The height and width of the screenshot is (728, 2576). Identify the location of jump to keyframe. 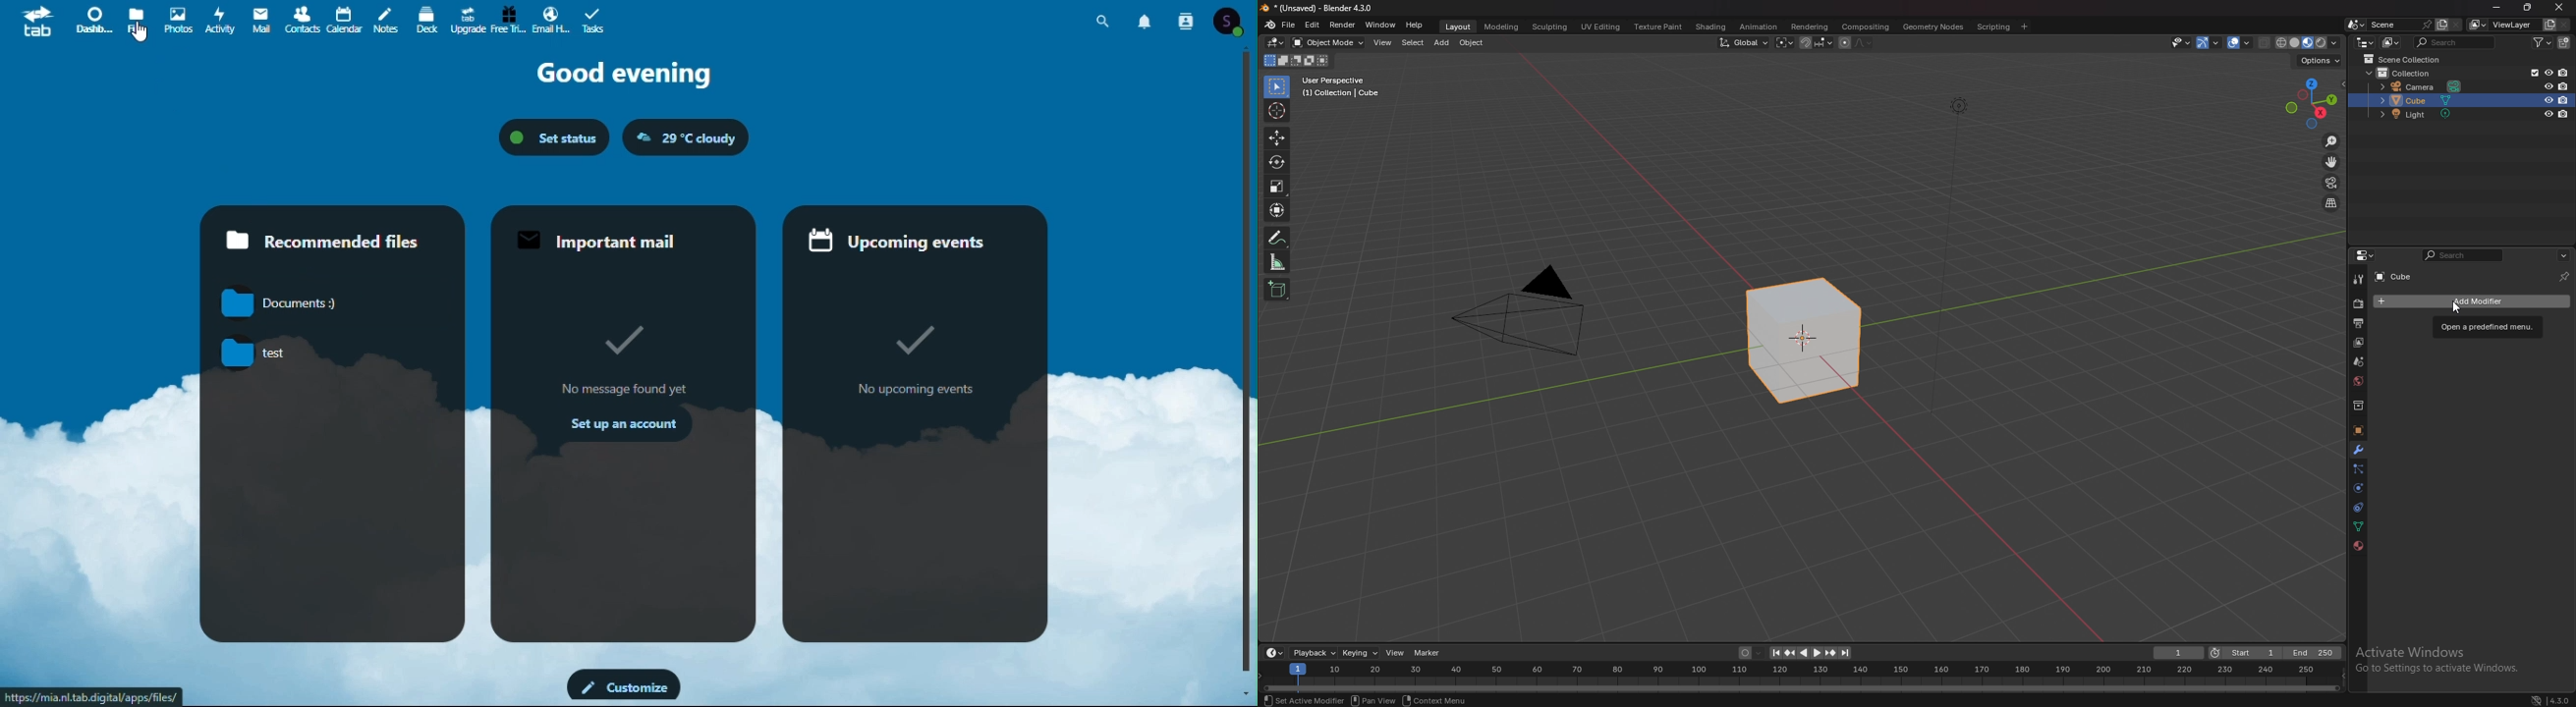
(1831, 653).